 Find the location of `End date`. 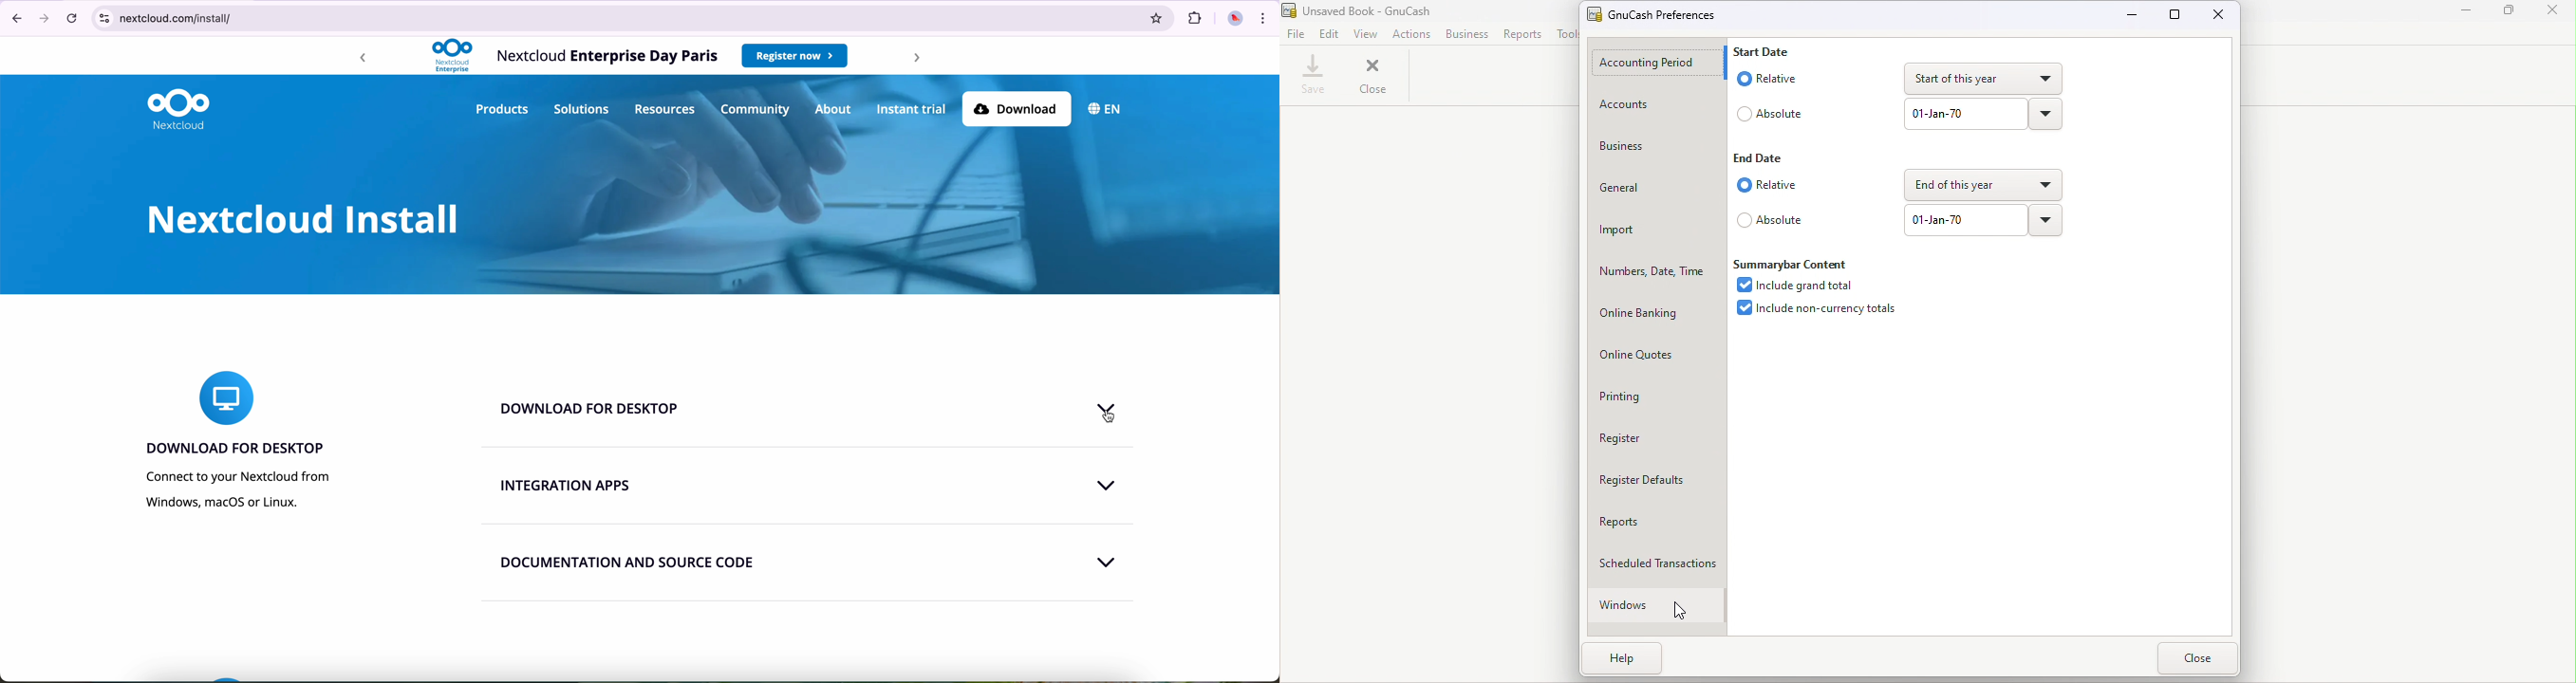

End date is located at coordinates (1764, 159).